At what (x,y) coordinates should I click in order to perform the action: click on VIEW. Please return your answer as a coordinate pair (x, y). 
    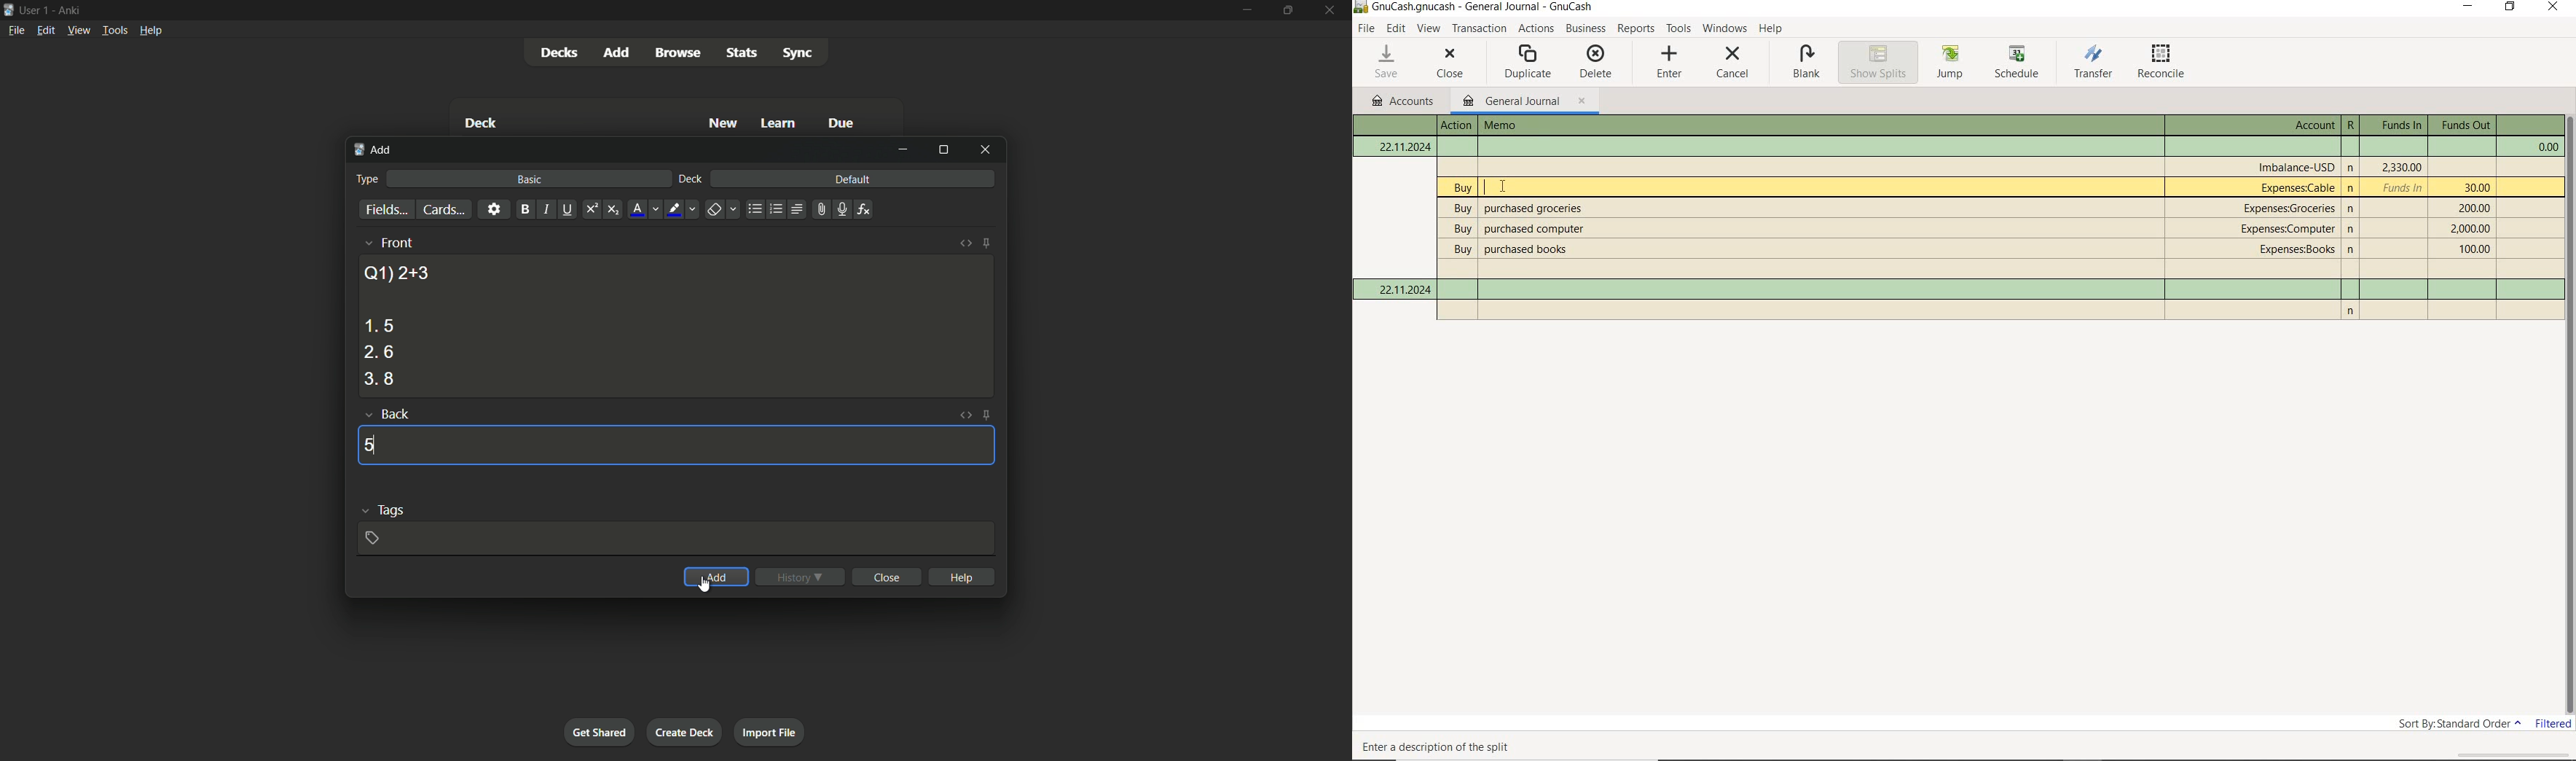
    Looking at the image, I should click on (1427, 29).